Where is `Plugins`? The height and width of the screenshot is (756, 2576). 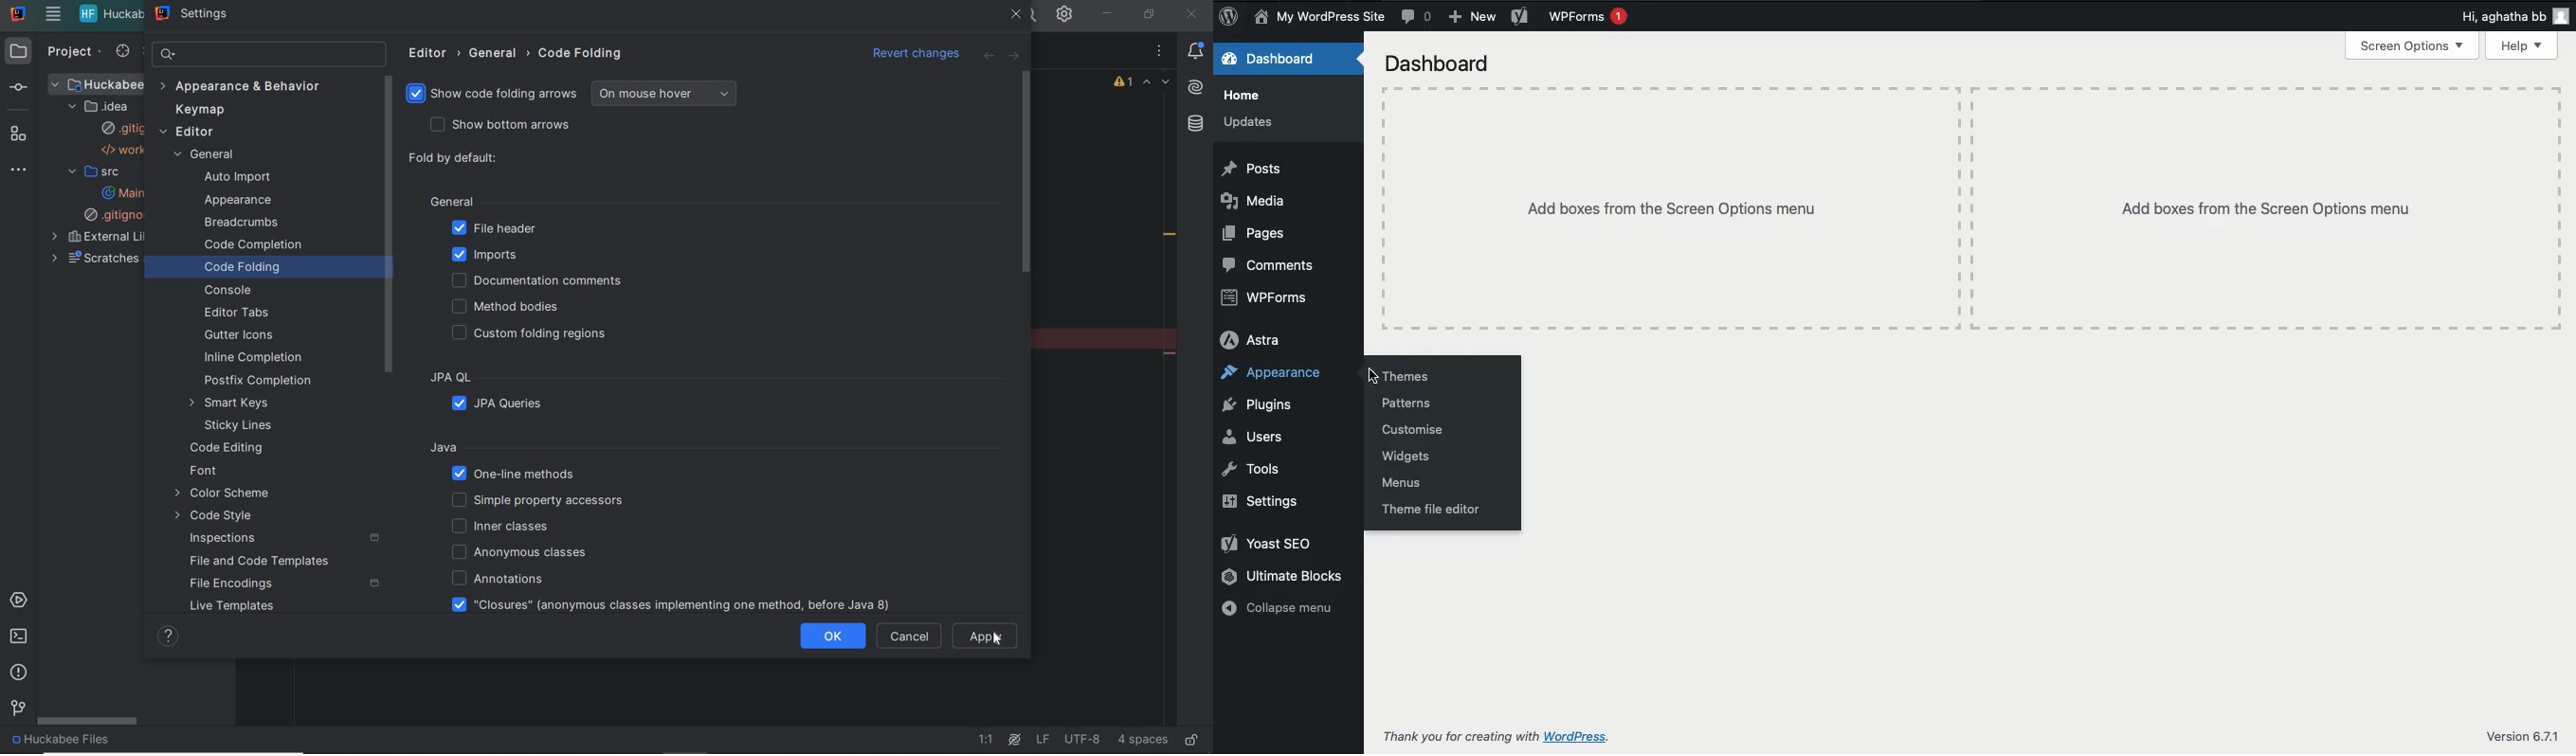
Plugins is located at coordinates (1256, 405).